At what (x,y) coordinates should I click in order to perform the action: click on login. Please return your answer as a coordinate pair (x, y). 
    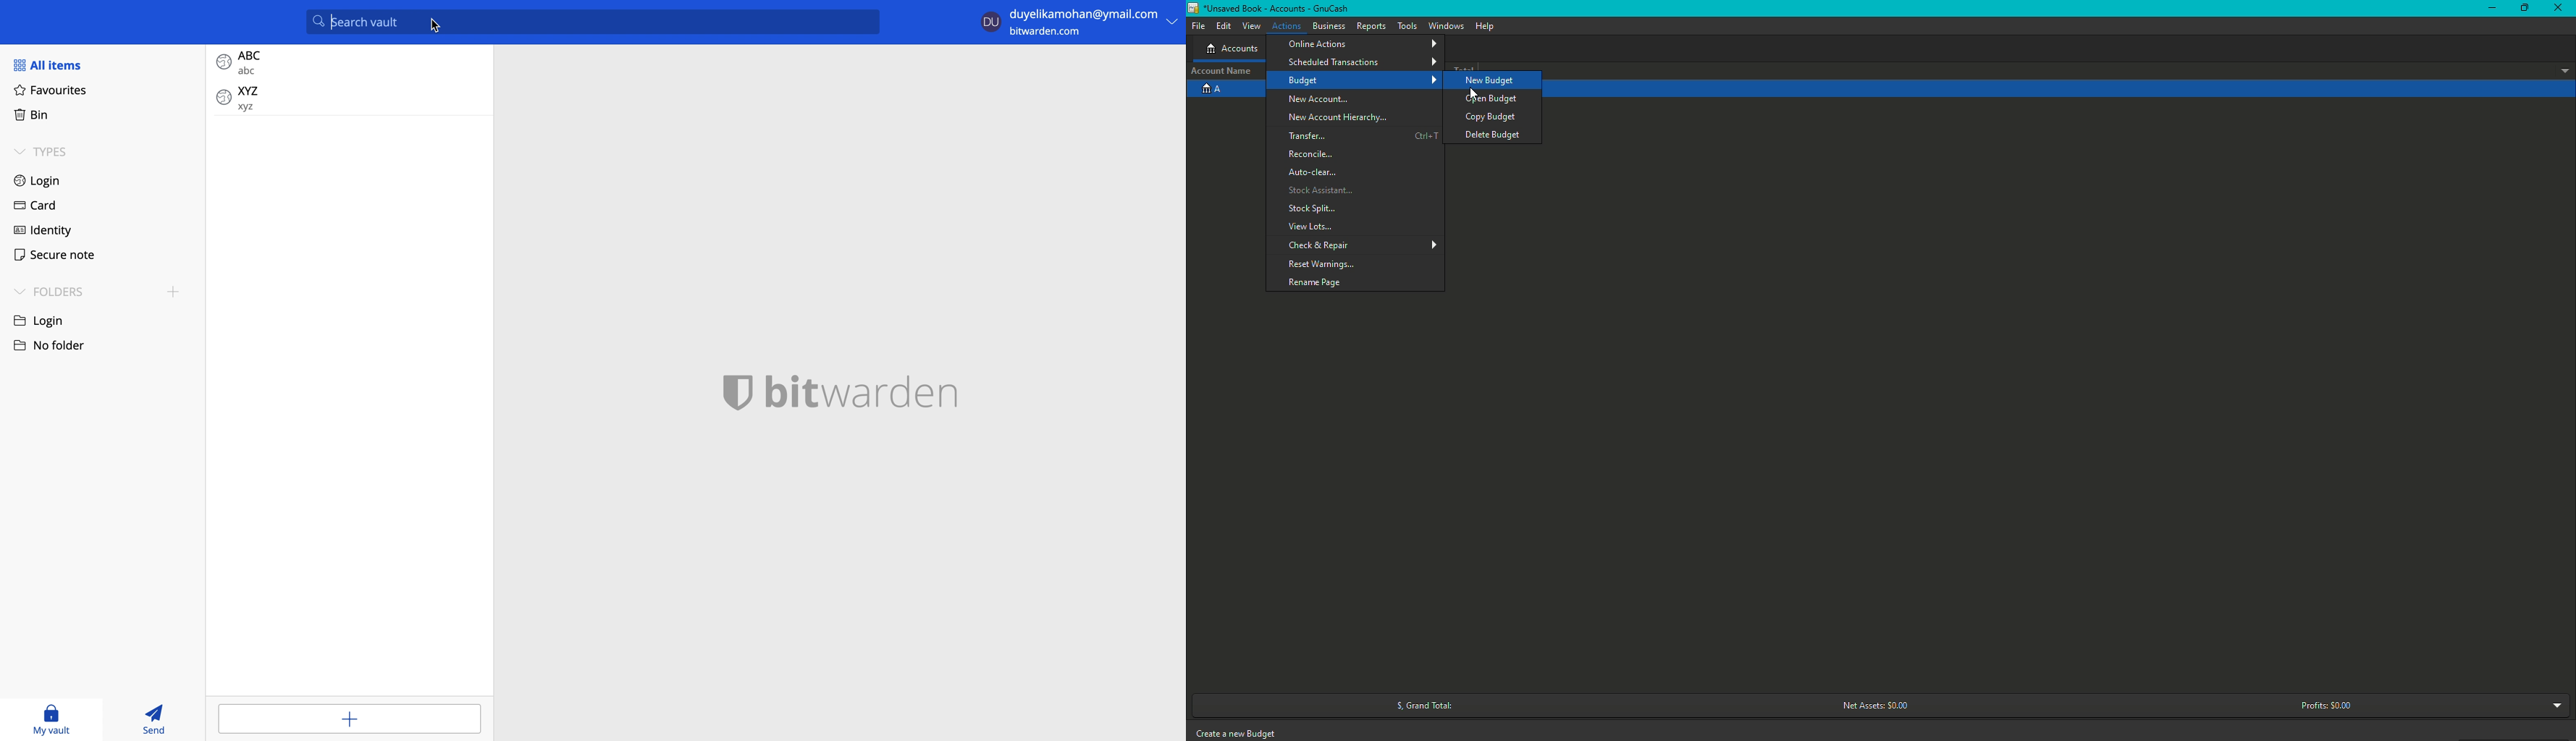
    Looking at the image, I should click on (44, 321).